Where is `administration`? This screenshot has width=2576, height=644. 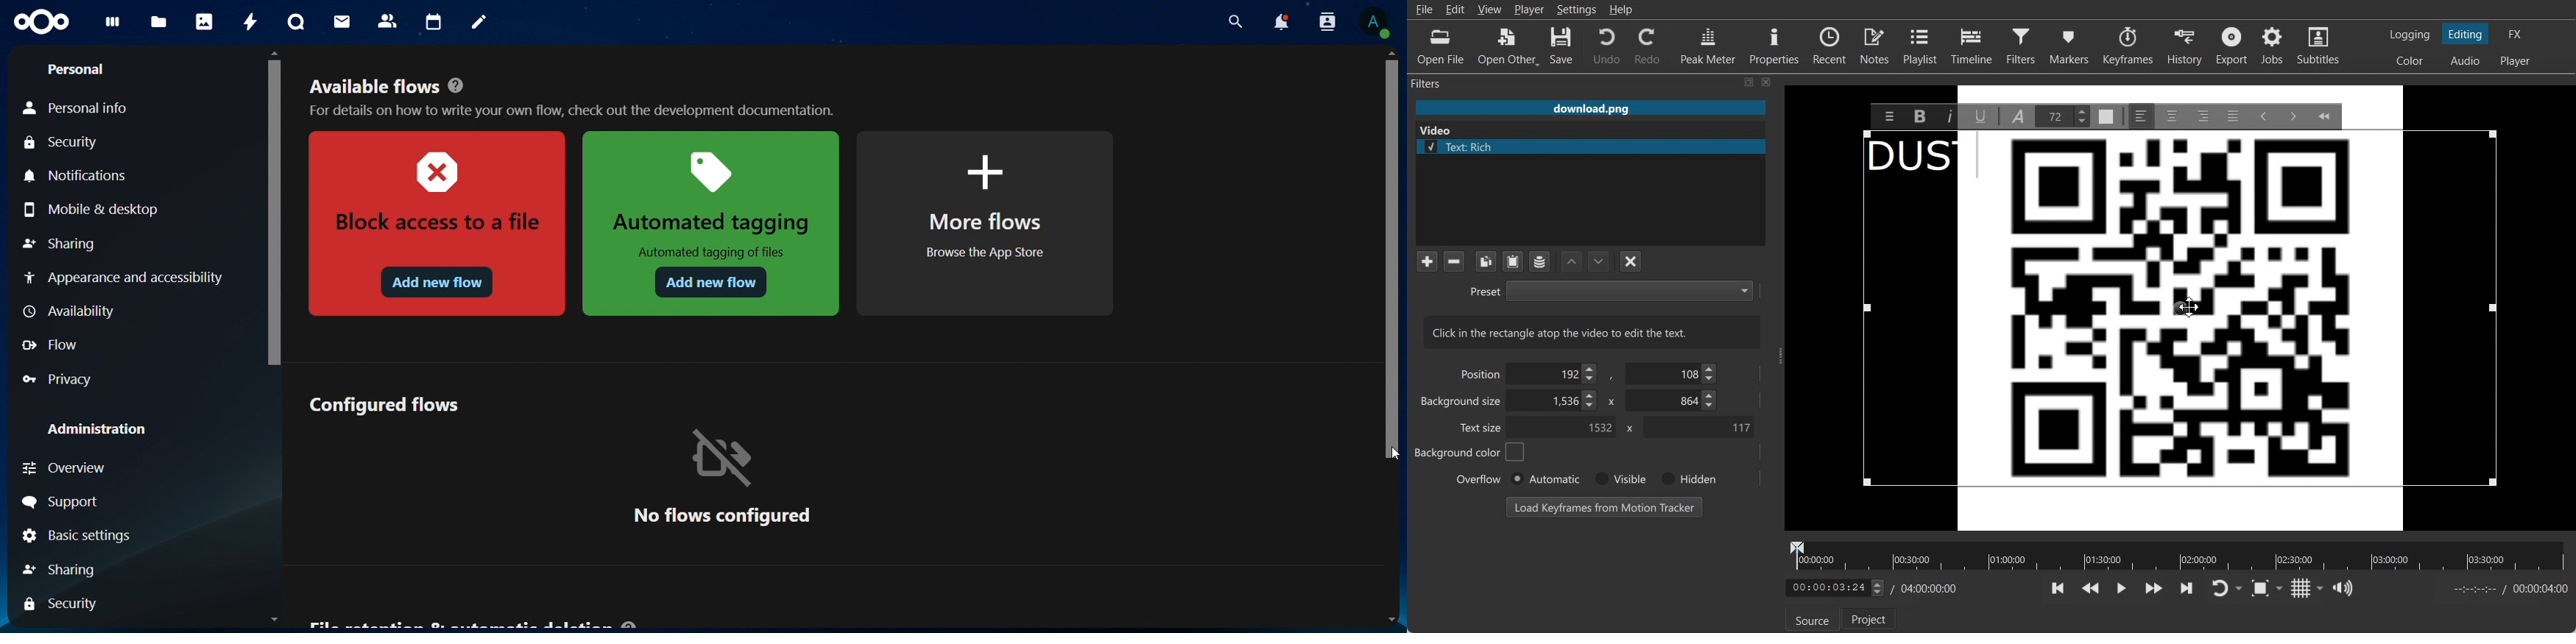
administration is located at coordinates (98, 429).